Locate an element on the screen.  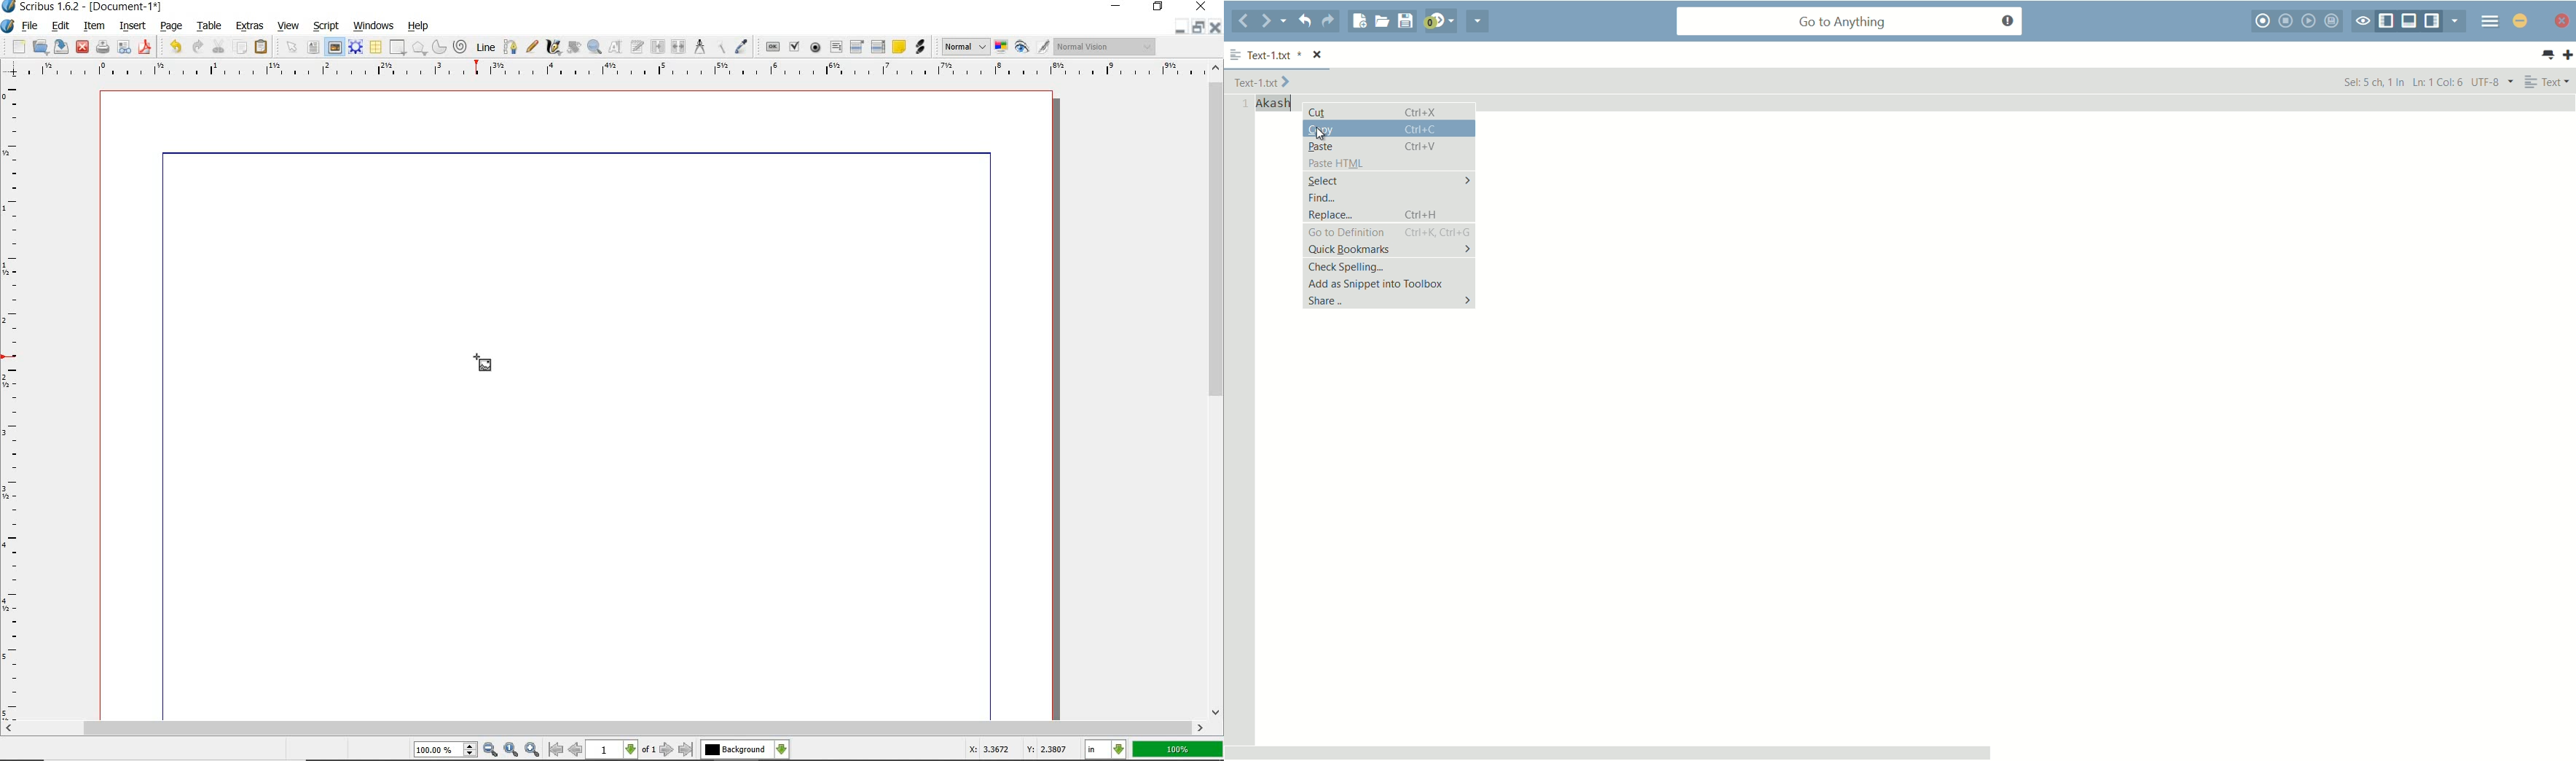
scrollbar is located at coordinates (1217, 390).